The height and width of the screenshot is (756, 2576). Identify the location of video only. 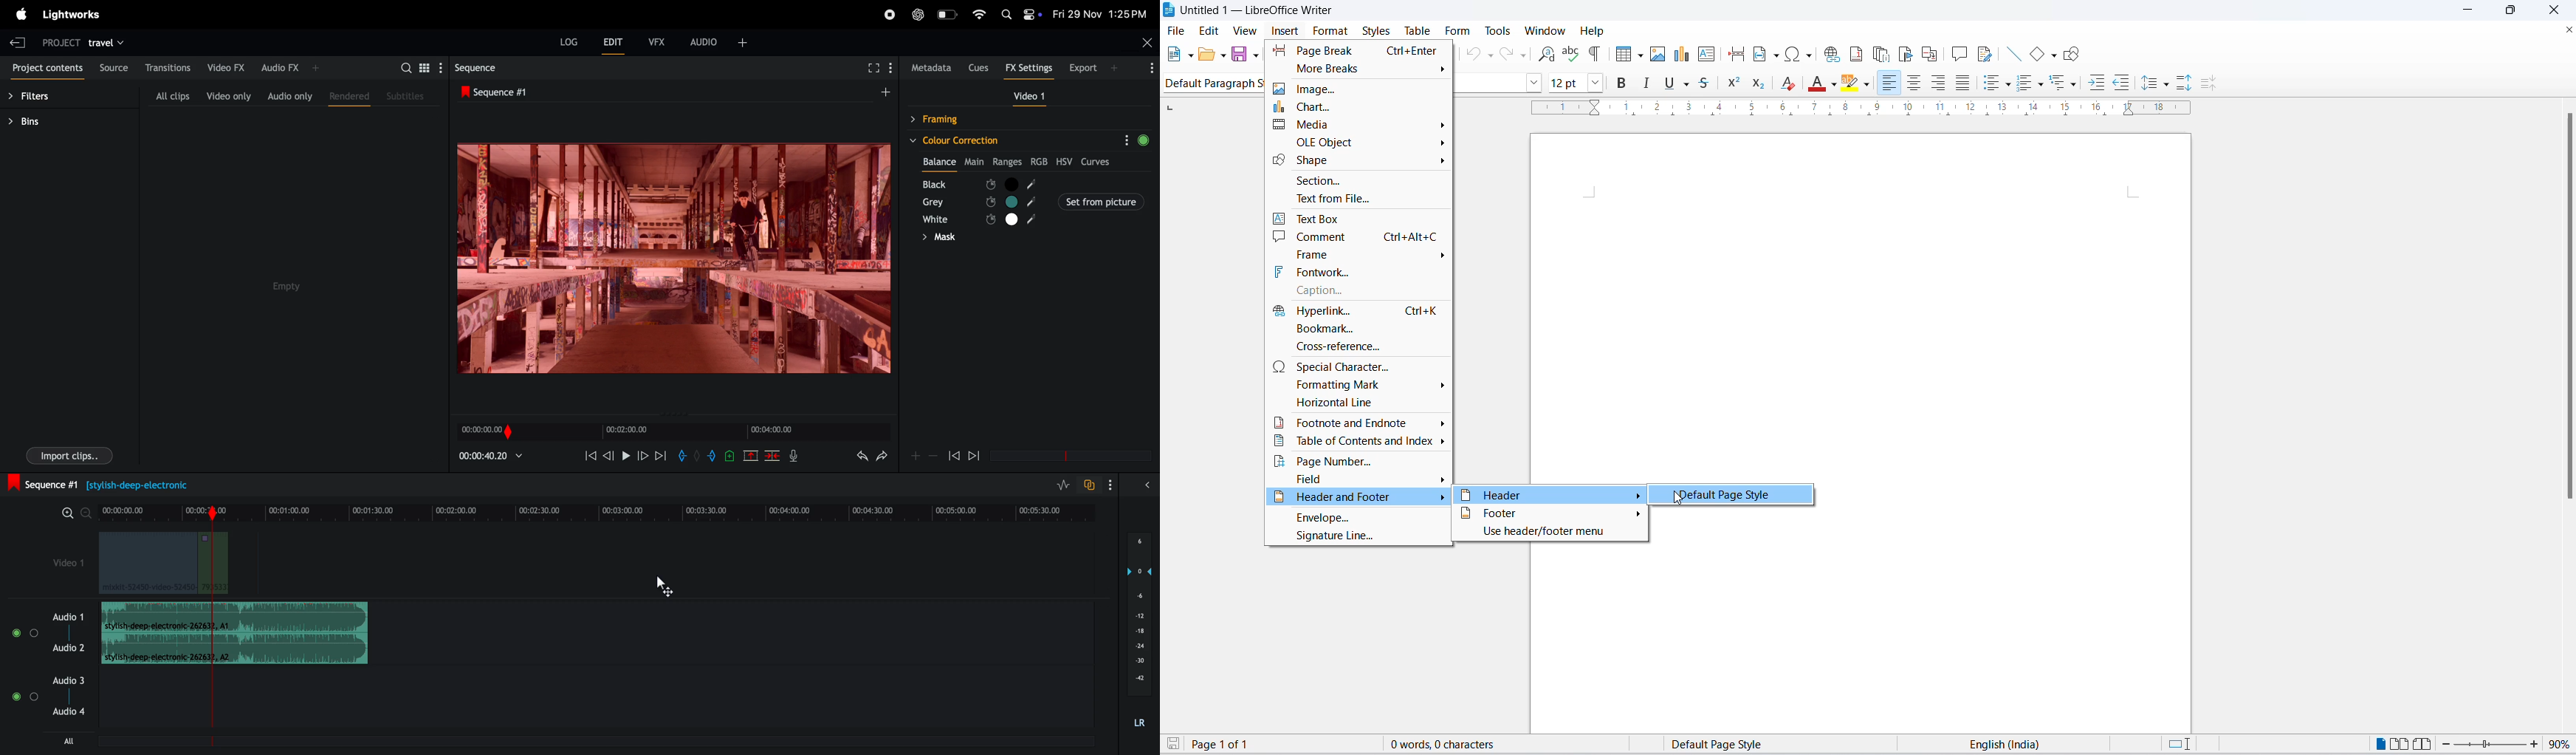
(229, 96).